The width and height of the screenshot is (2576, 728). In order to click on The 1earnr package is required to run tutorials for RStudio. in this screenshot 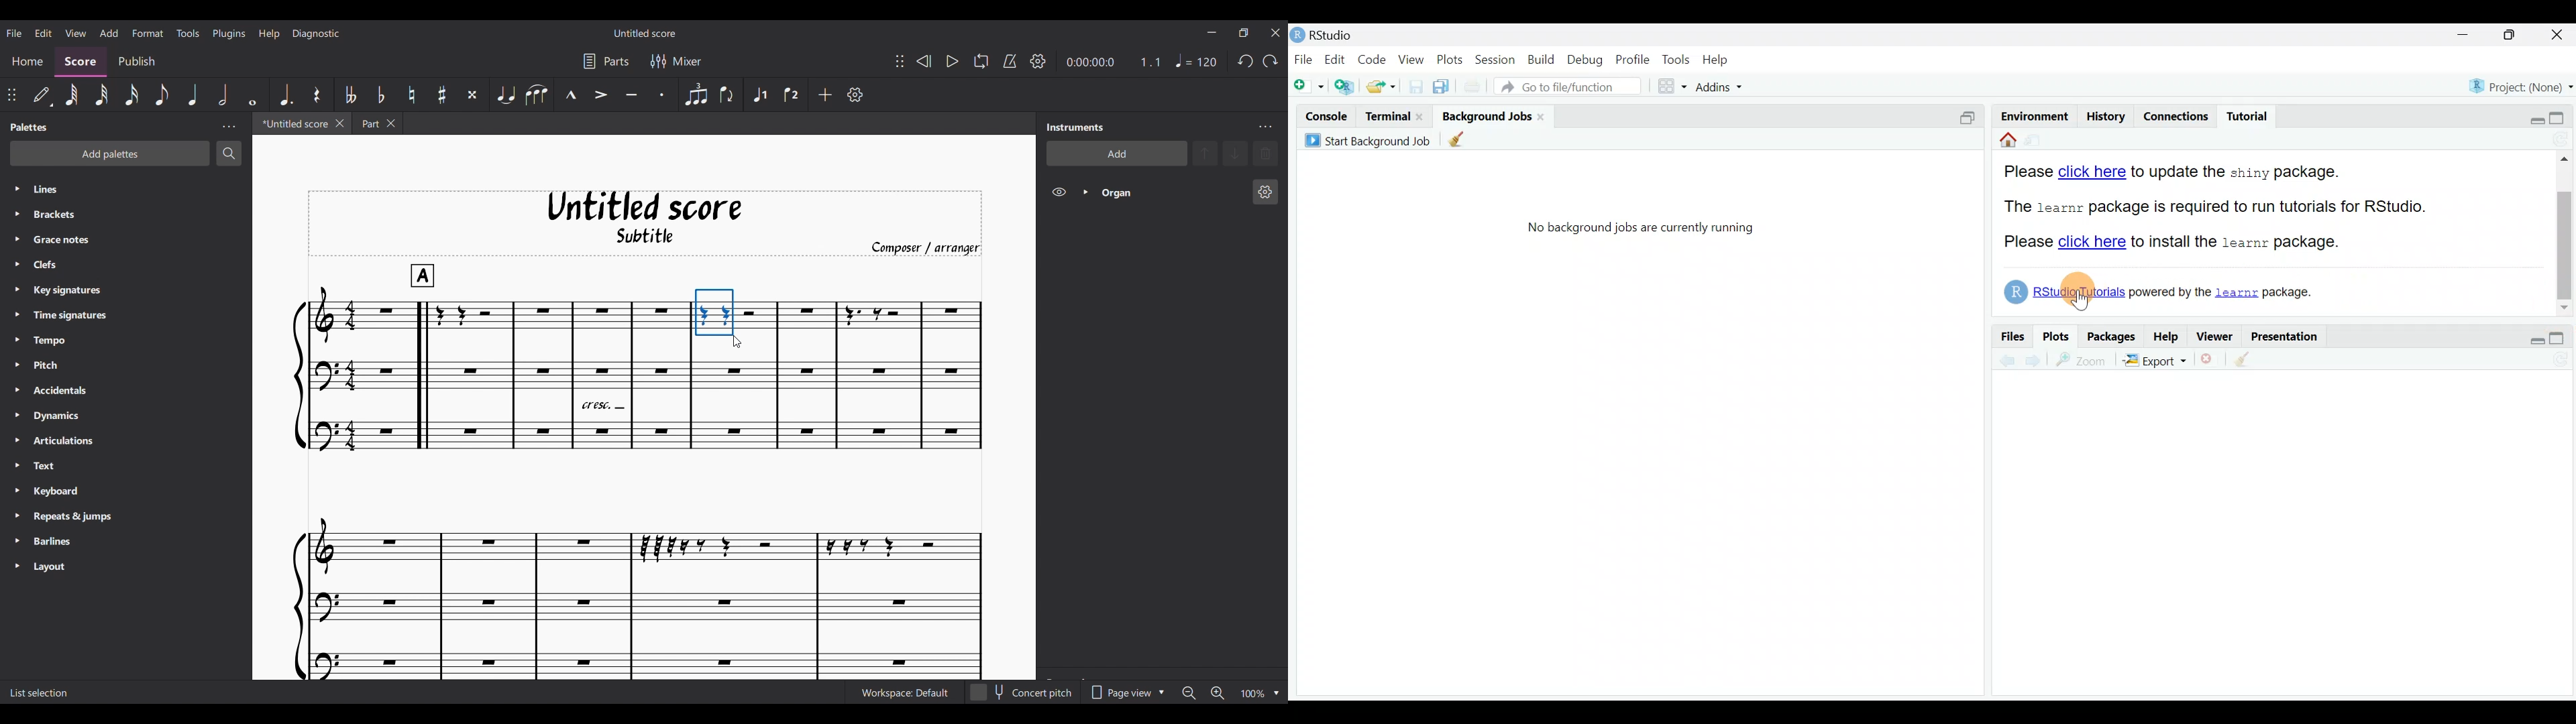, I will do `click(2218, 202)`.